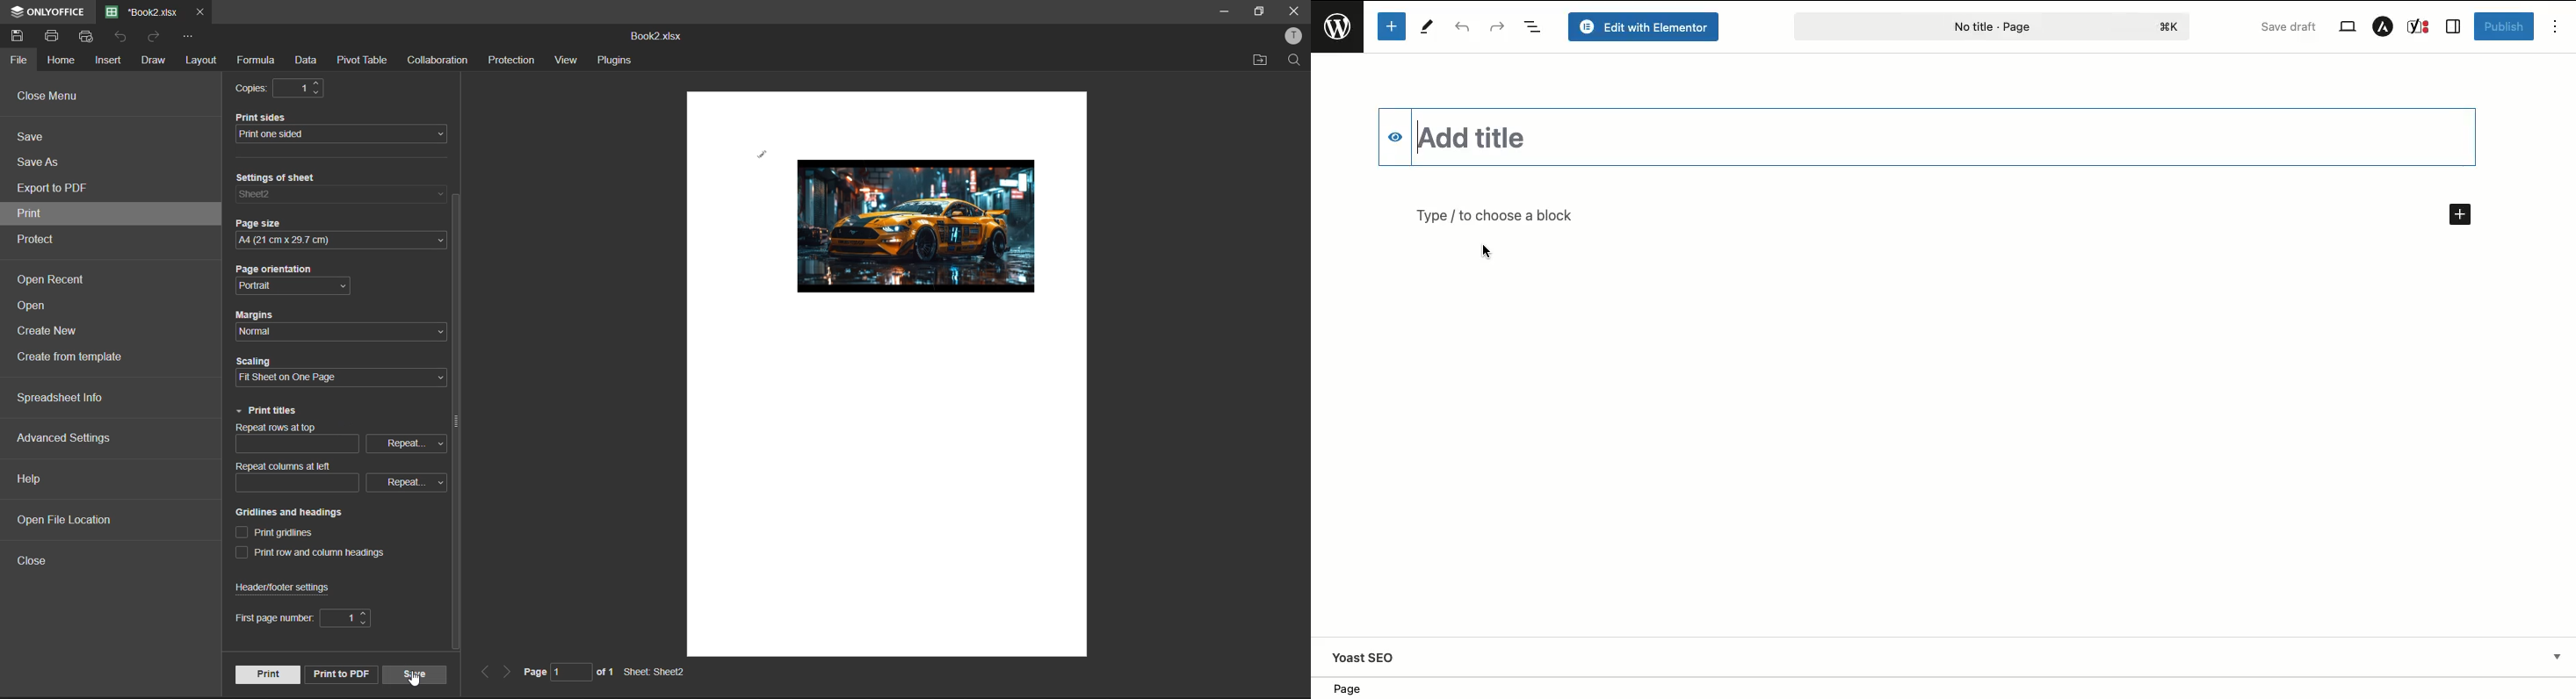 The image size is (2576, 700). I want to click on print one sided, so click(332, 135).